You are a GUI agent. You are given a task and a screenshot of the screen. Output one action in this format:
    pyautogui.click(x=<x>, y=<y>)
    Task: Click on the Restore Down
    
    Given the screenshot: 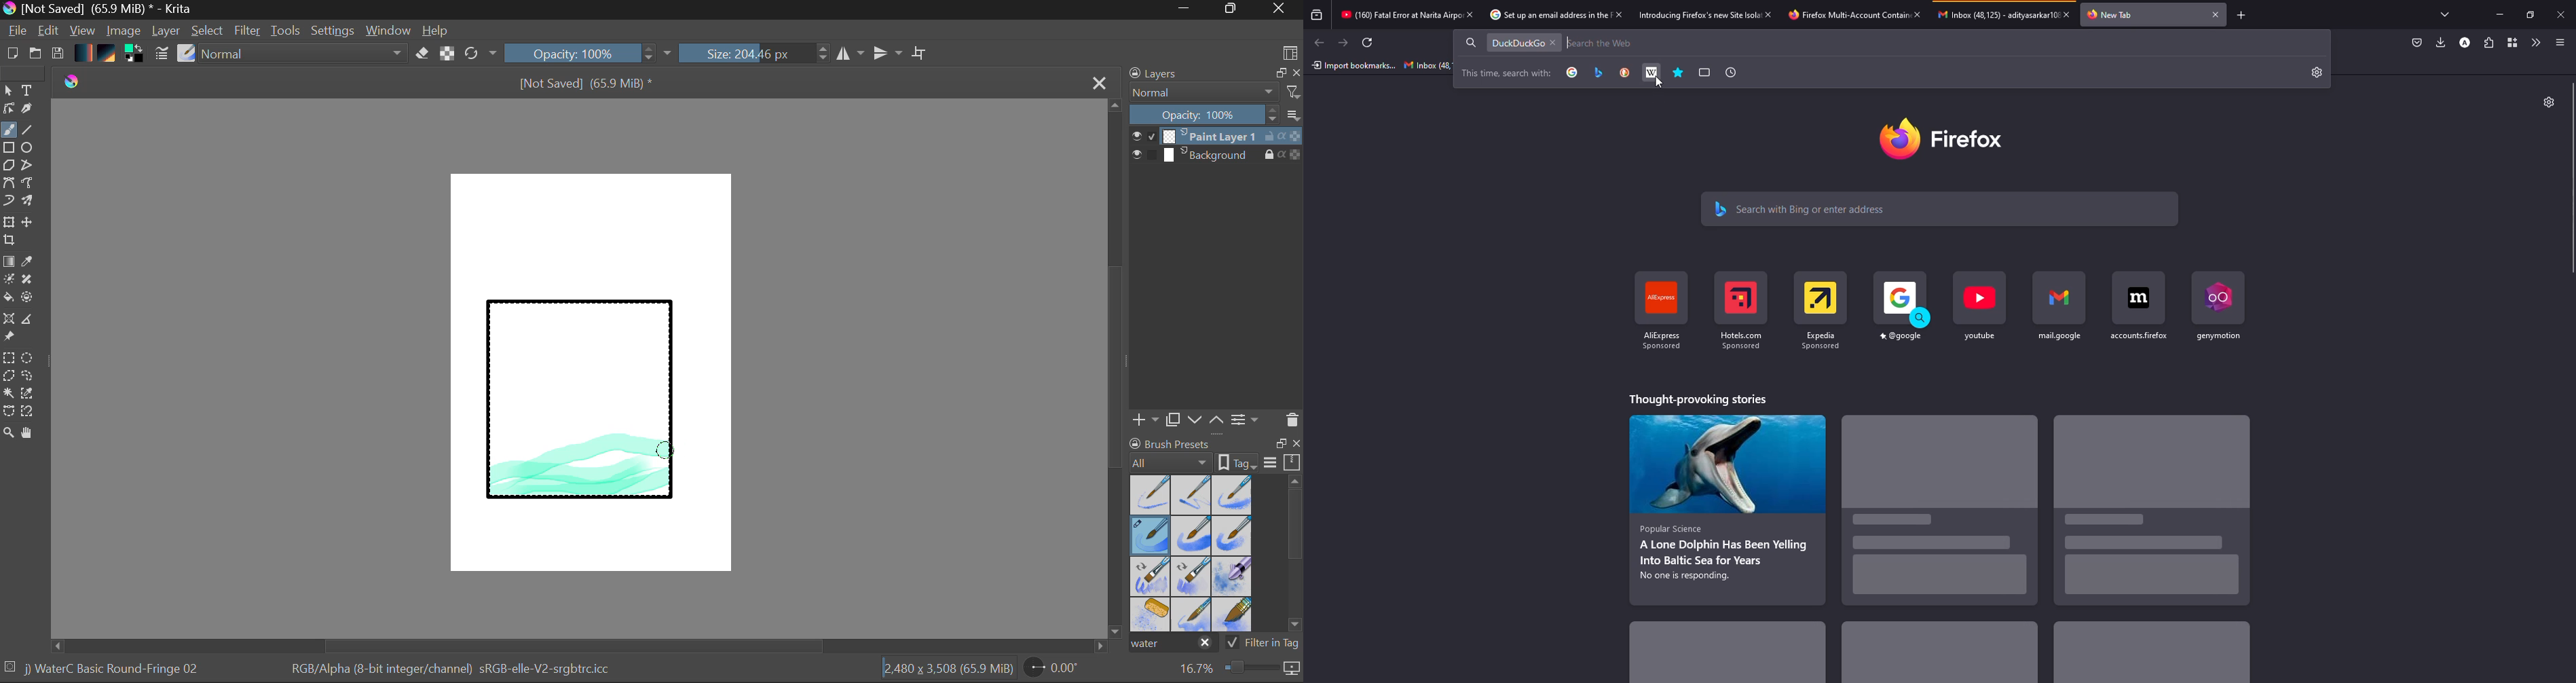 What is the action you would take?
    pyautogui.click(x=1189, y=10)
    